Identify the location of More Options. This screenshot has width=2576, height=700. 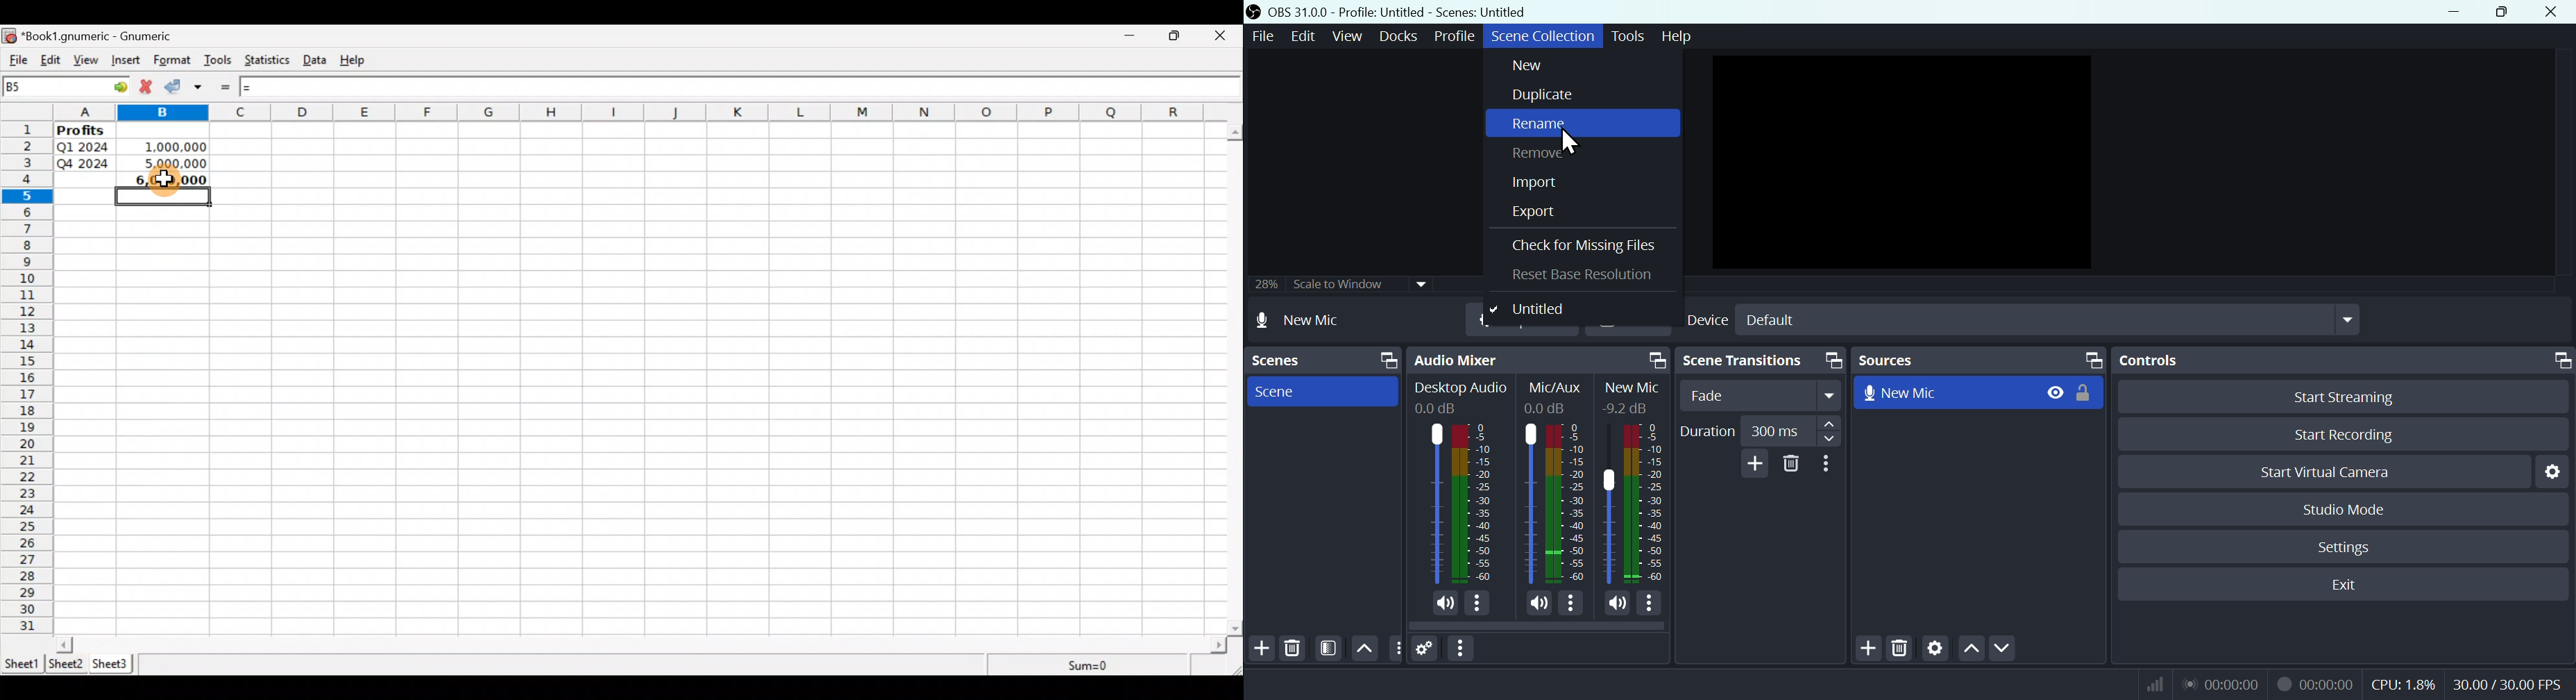
(1573, 603).